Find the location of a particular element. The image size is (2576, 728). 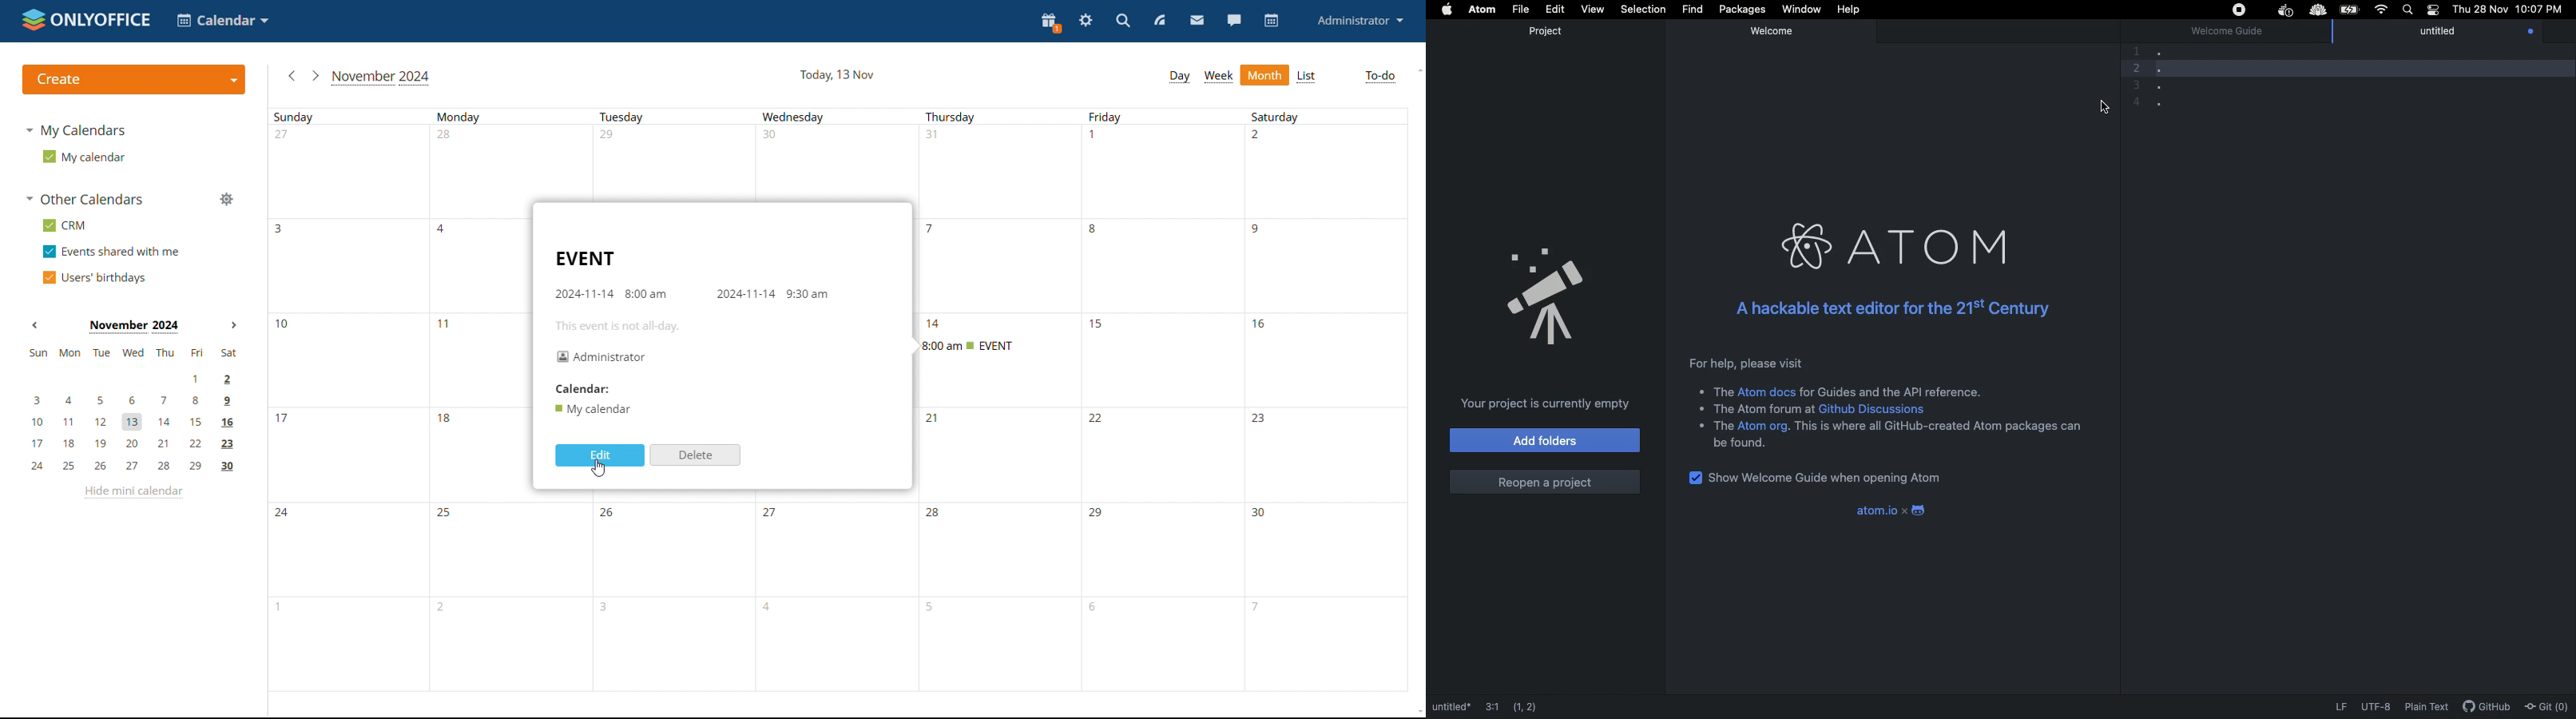

24, 25, 26, 27, 28, 29, 30 is located at coordinates (133, 467).